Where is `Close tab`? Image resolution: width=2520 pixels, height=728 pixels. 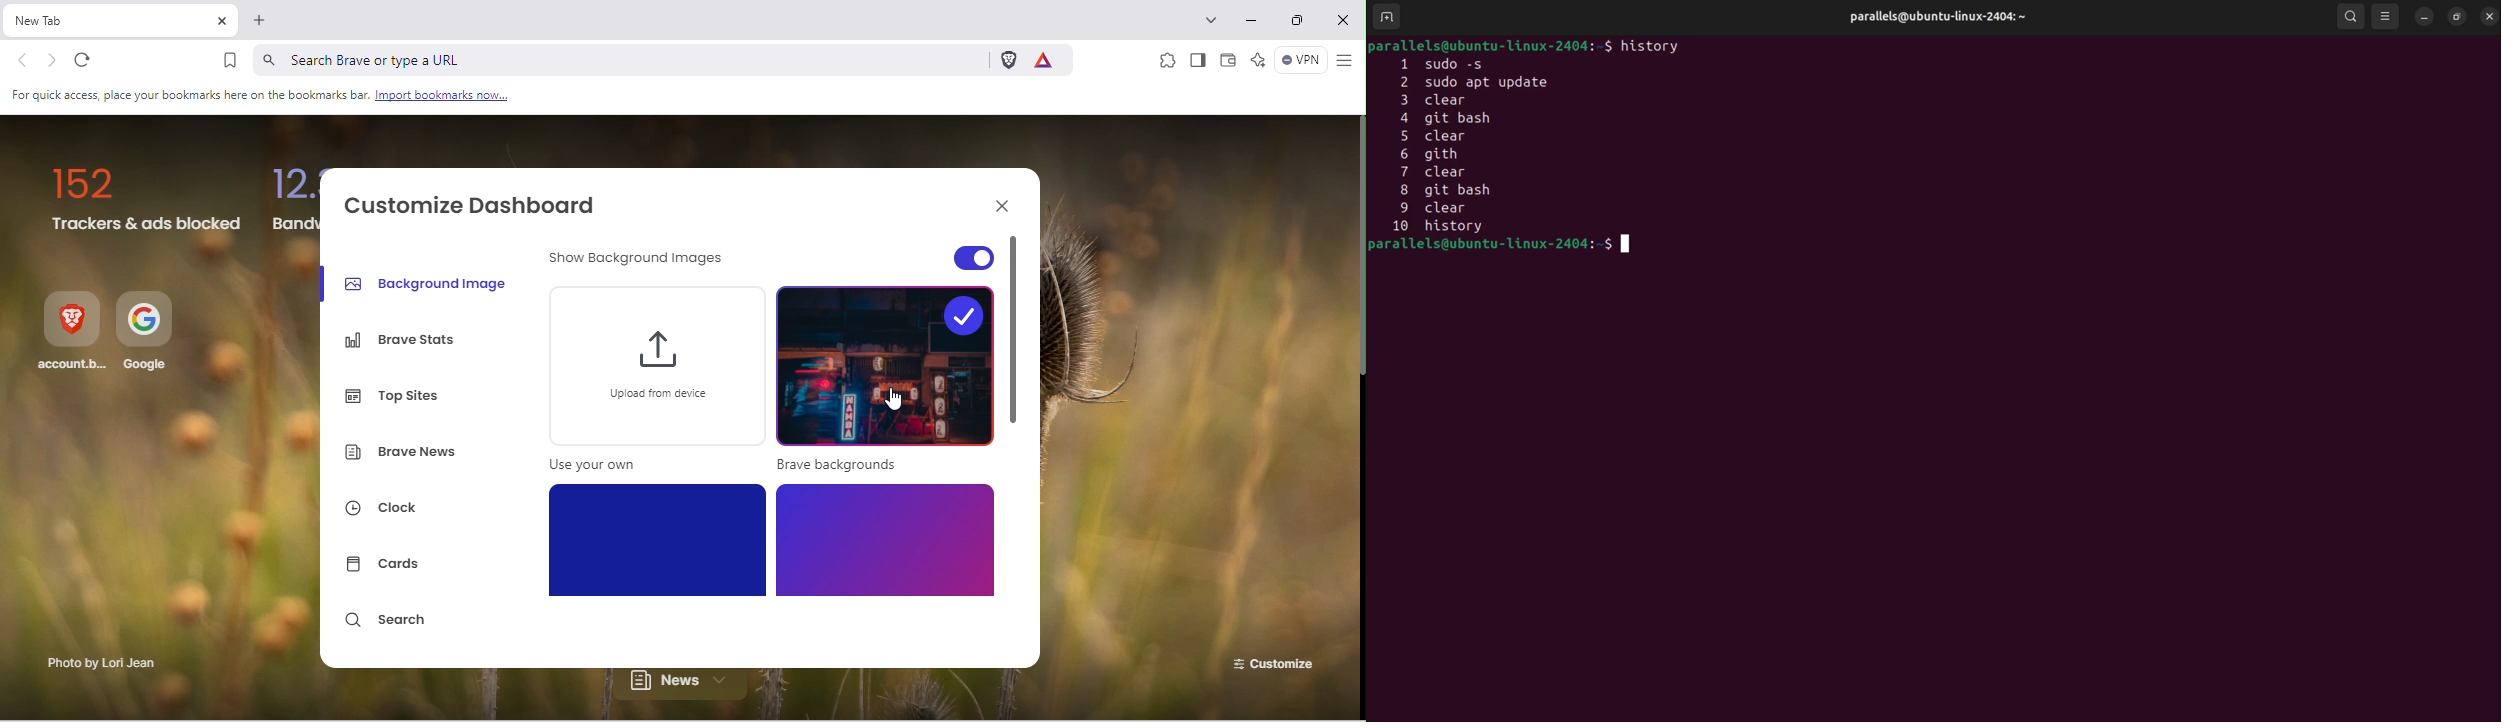
Close tab is located at coordinates (221, 22).